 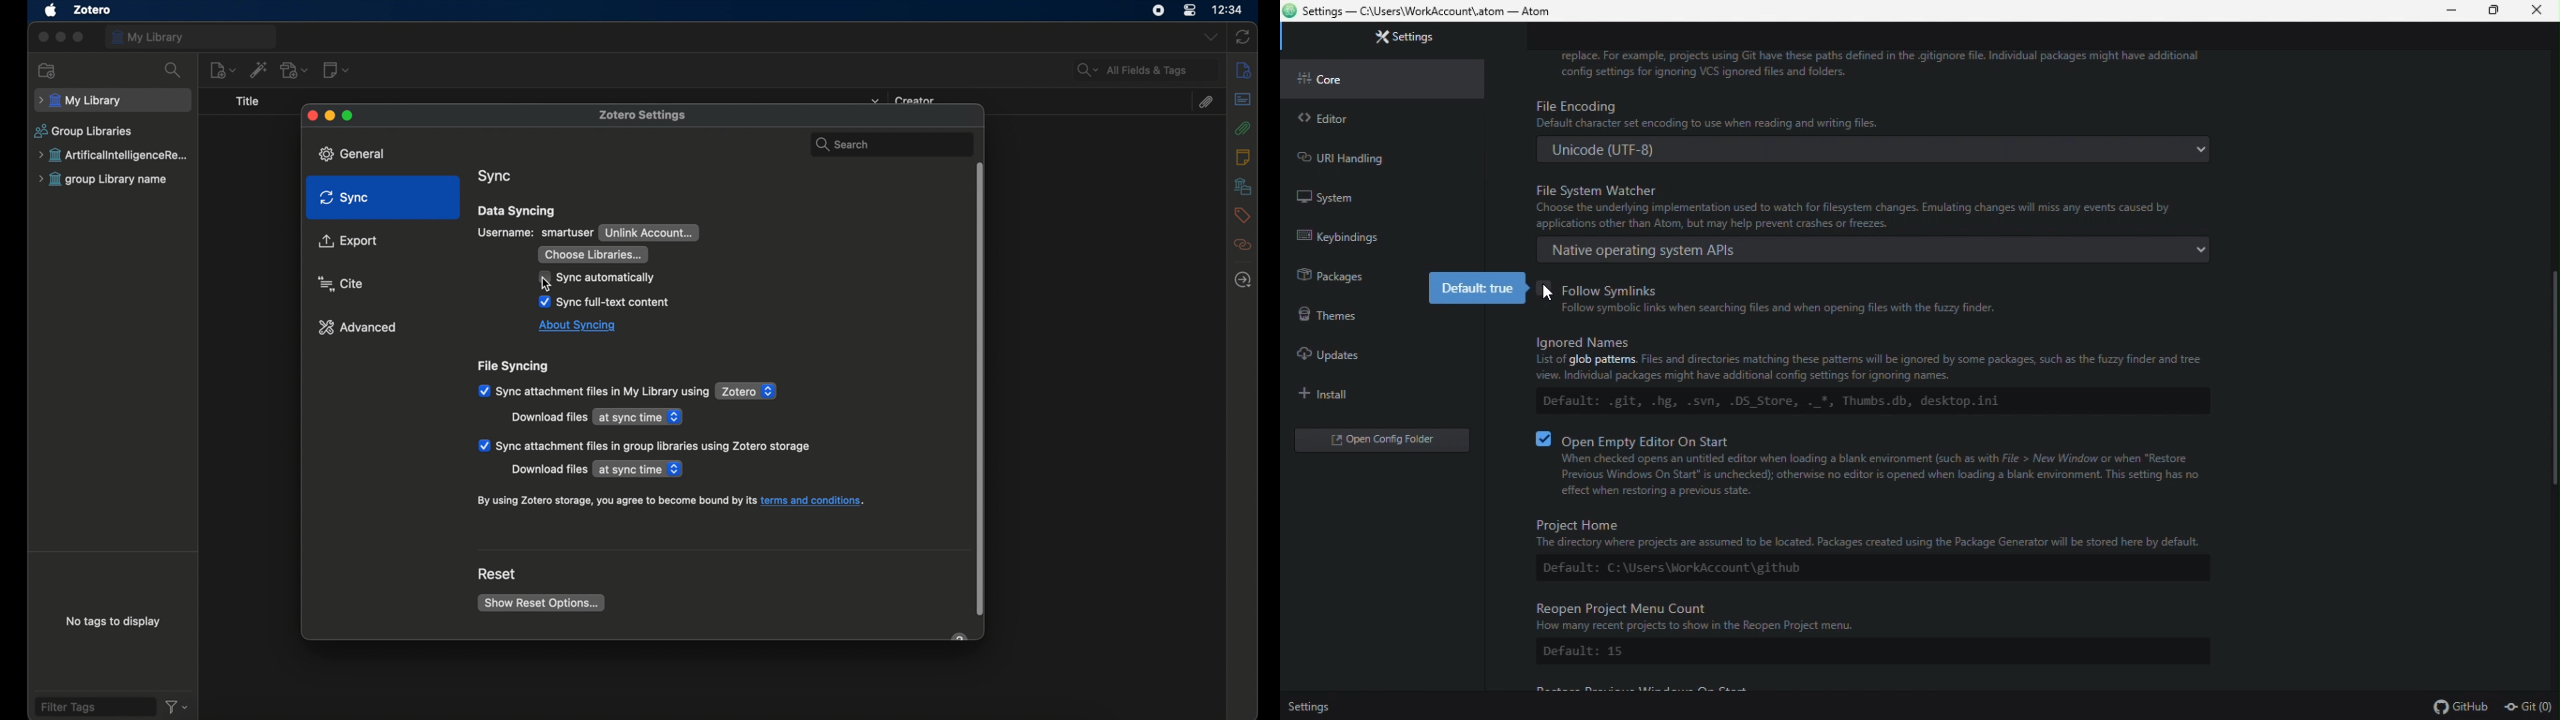 I want to click on scroll box, so click(x=980, y=390).